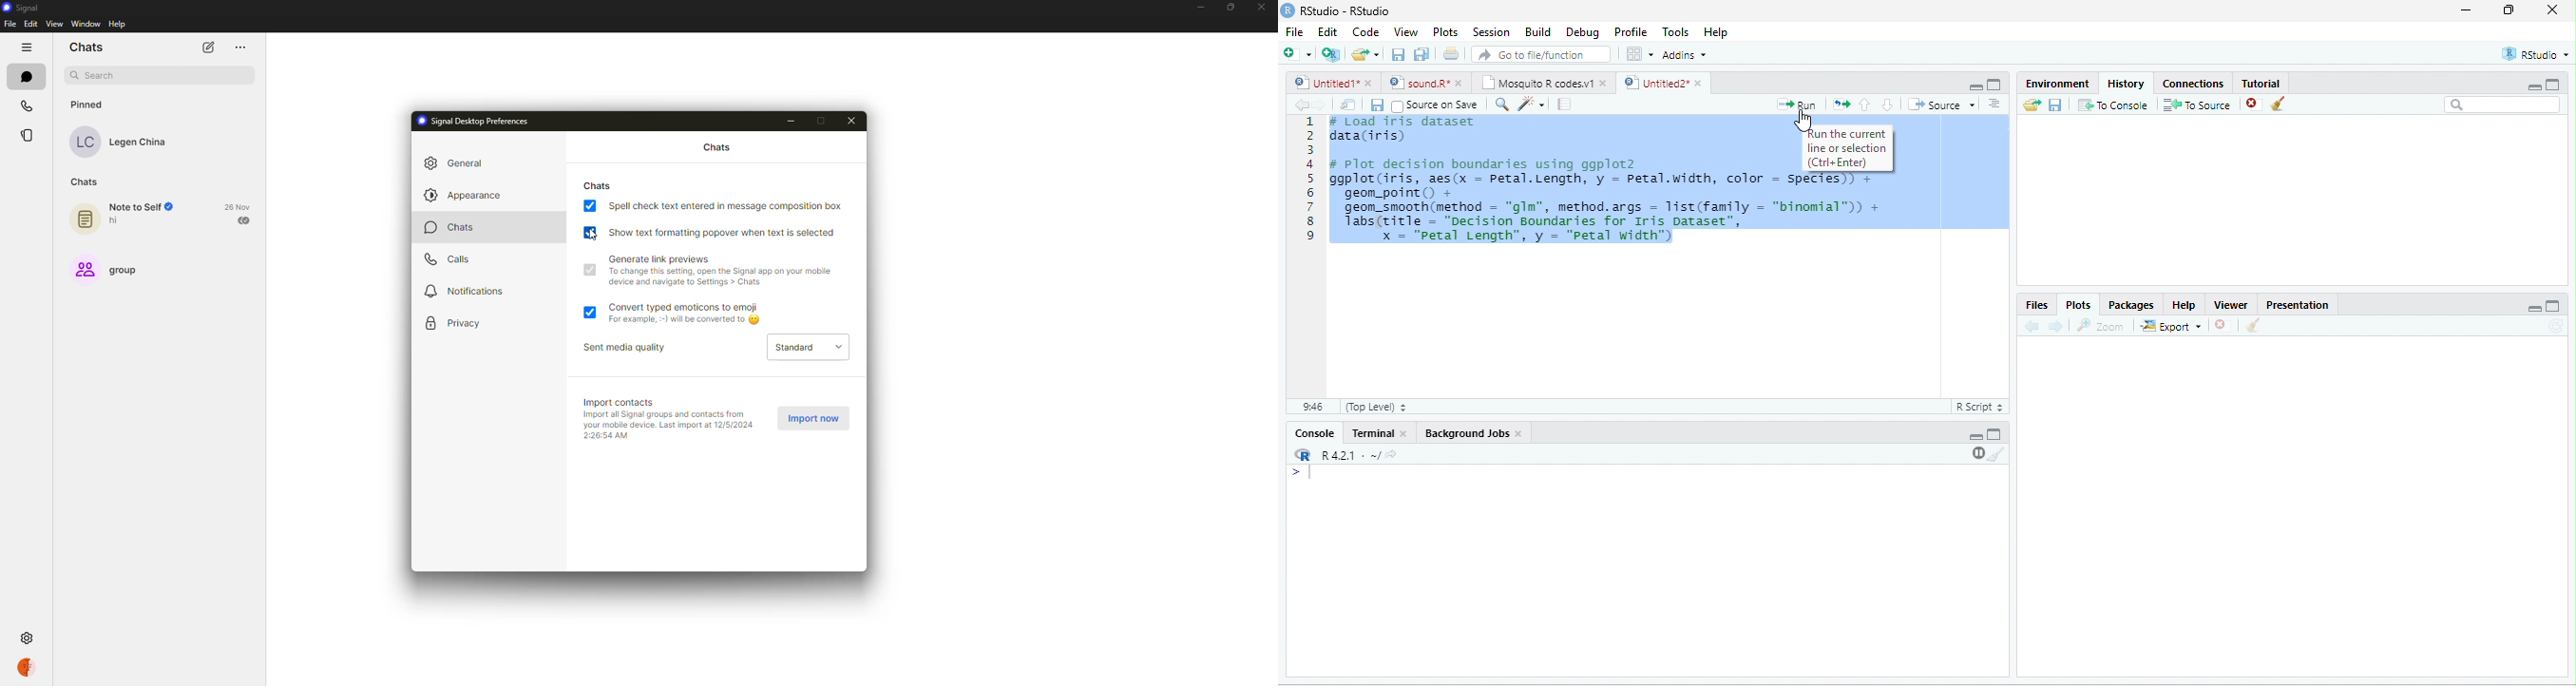  Describe the element at coordinates (1519, 433) in the screenshot. I see `close` at that location.